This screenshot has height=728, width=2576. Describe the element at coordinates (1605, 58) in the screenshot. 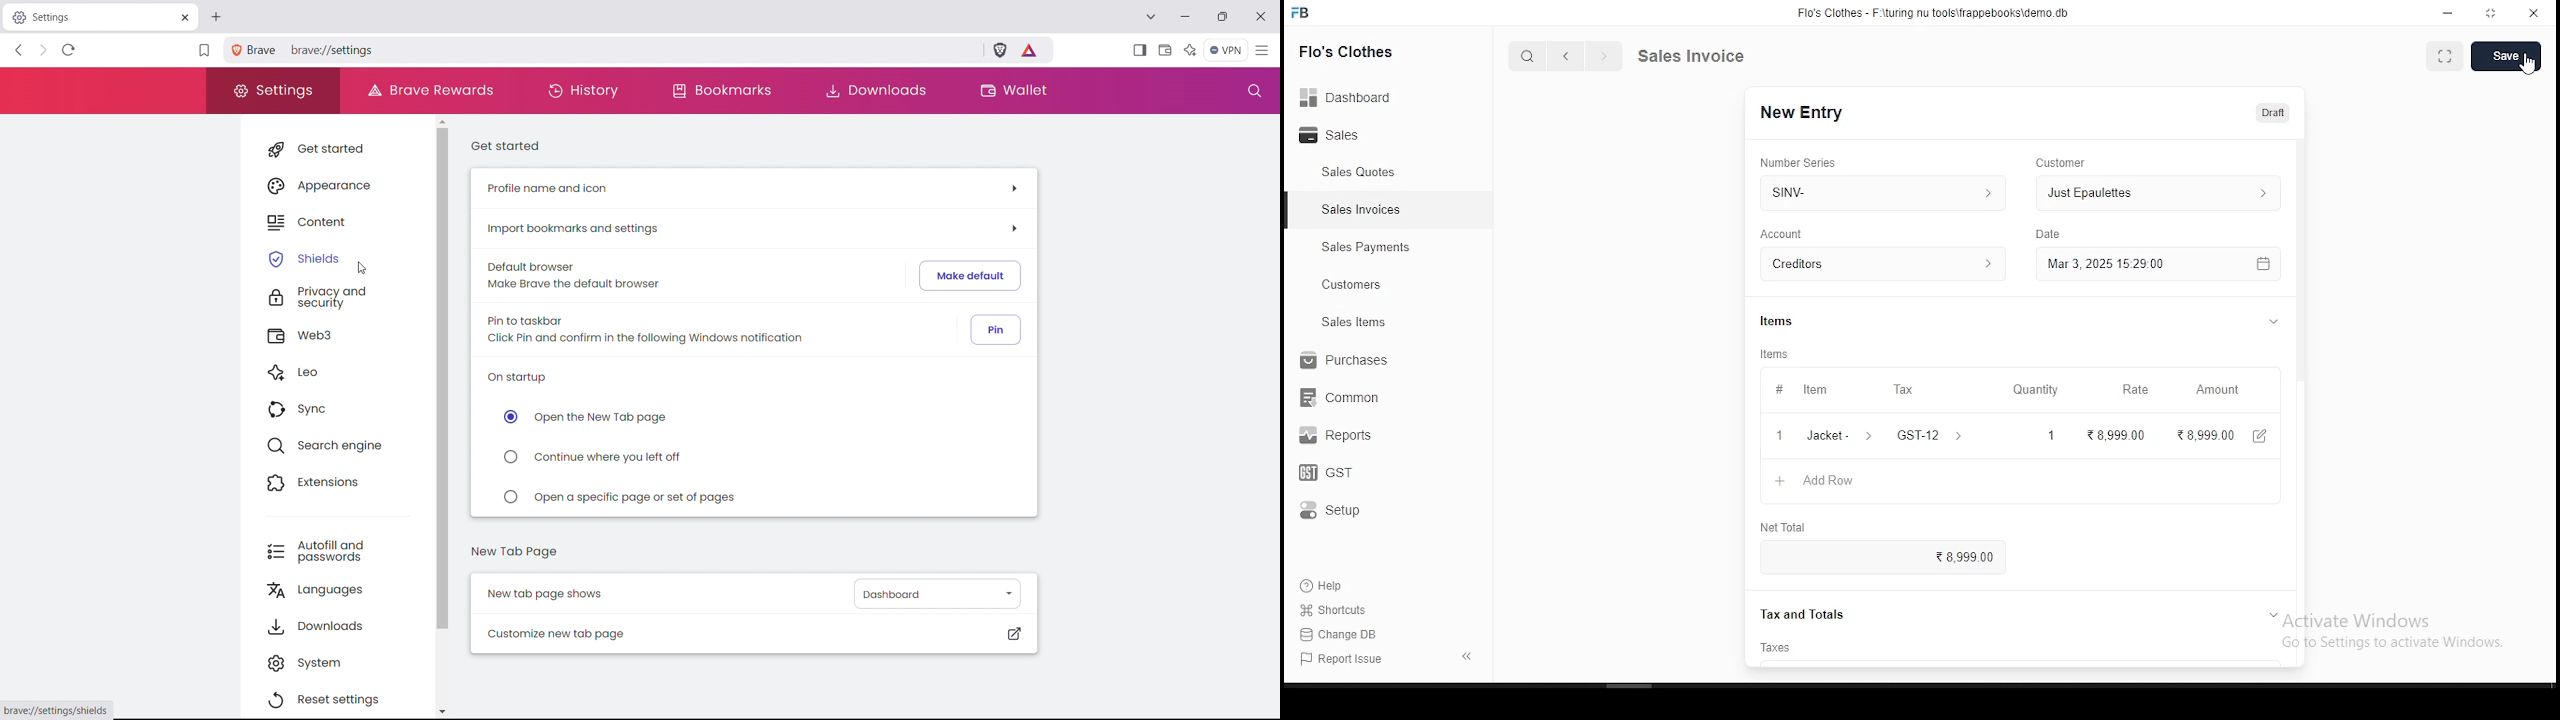

I see `next` at that location.